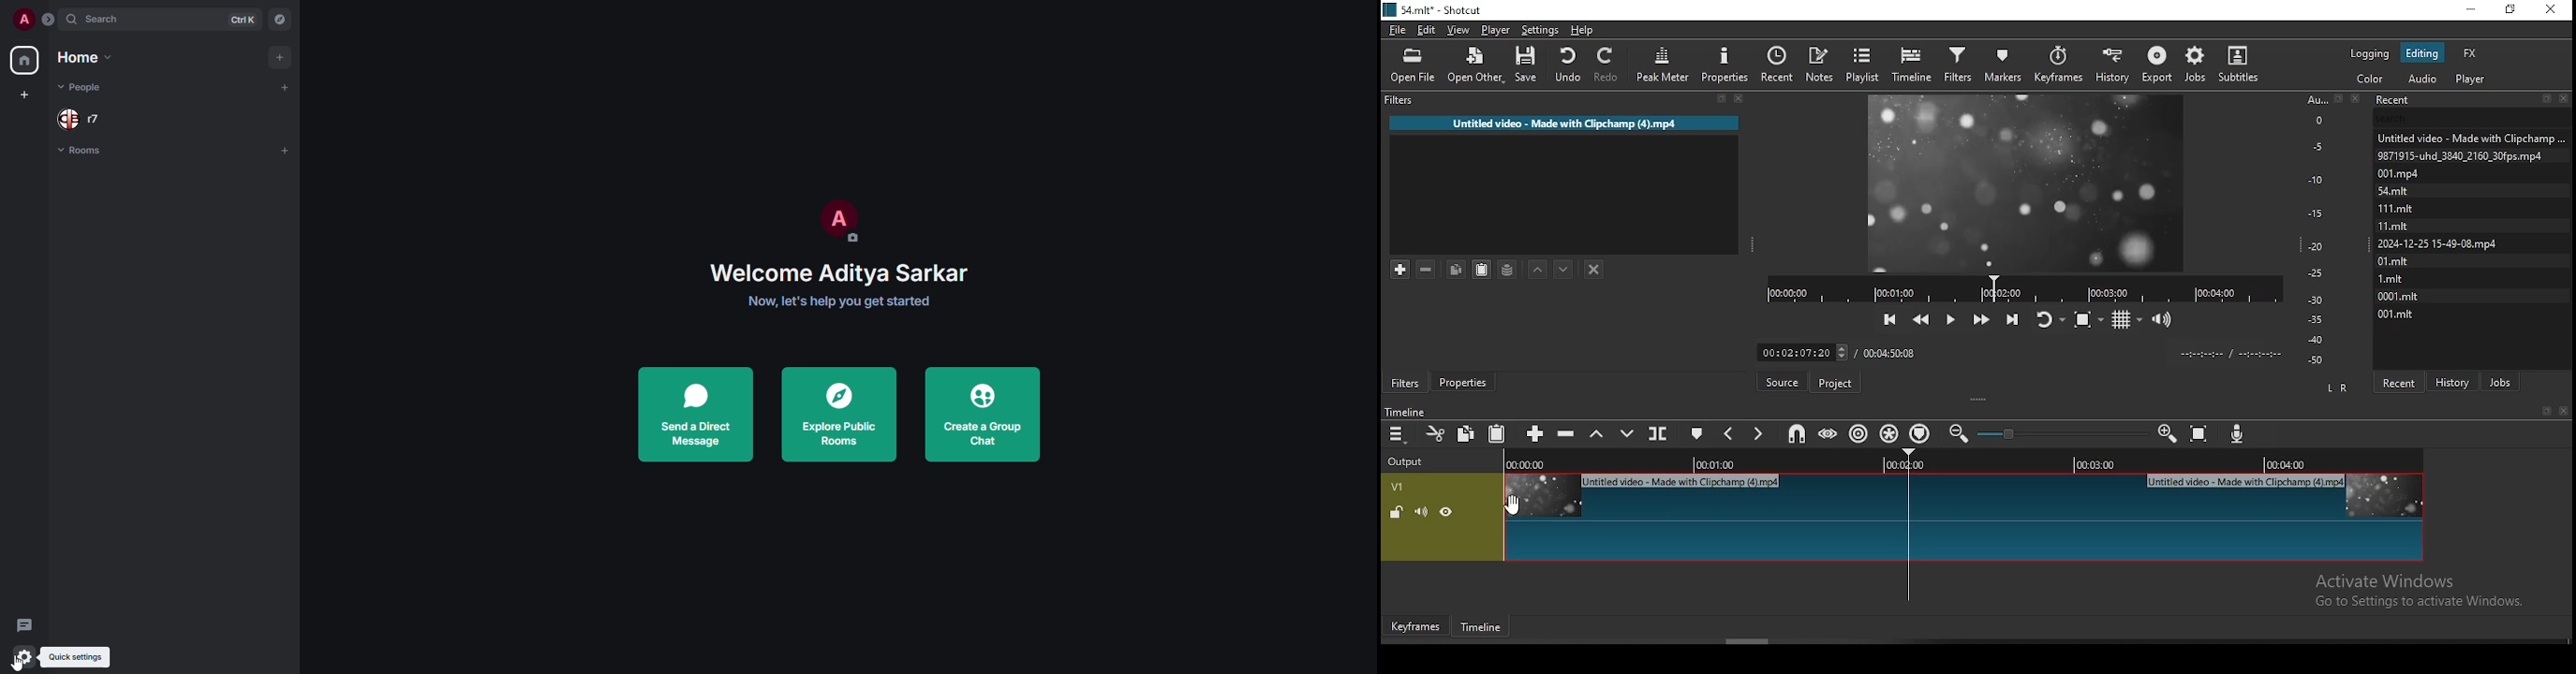 The image size is (2576, 700). I want to click on add, so click(287, 85).